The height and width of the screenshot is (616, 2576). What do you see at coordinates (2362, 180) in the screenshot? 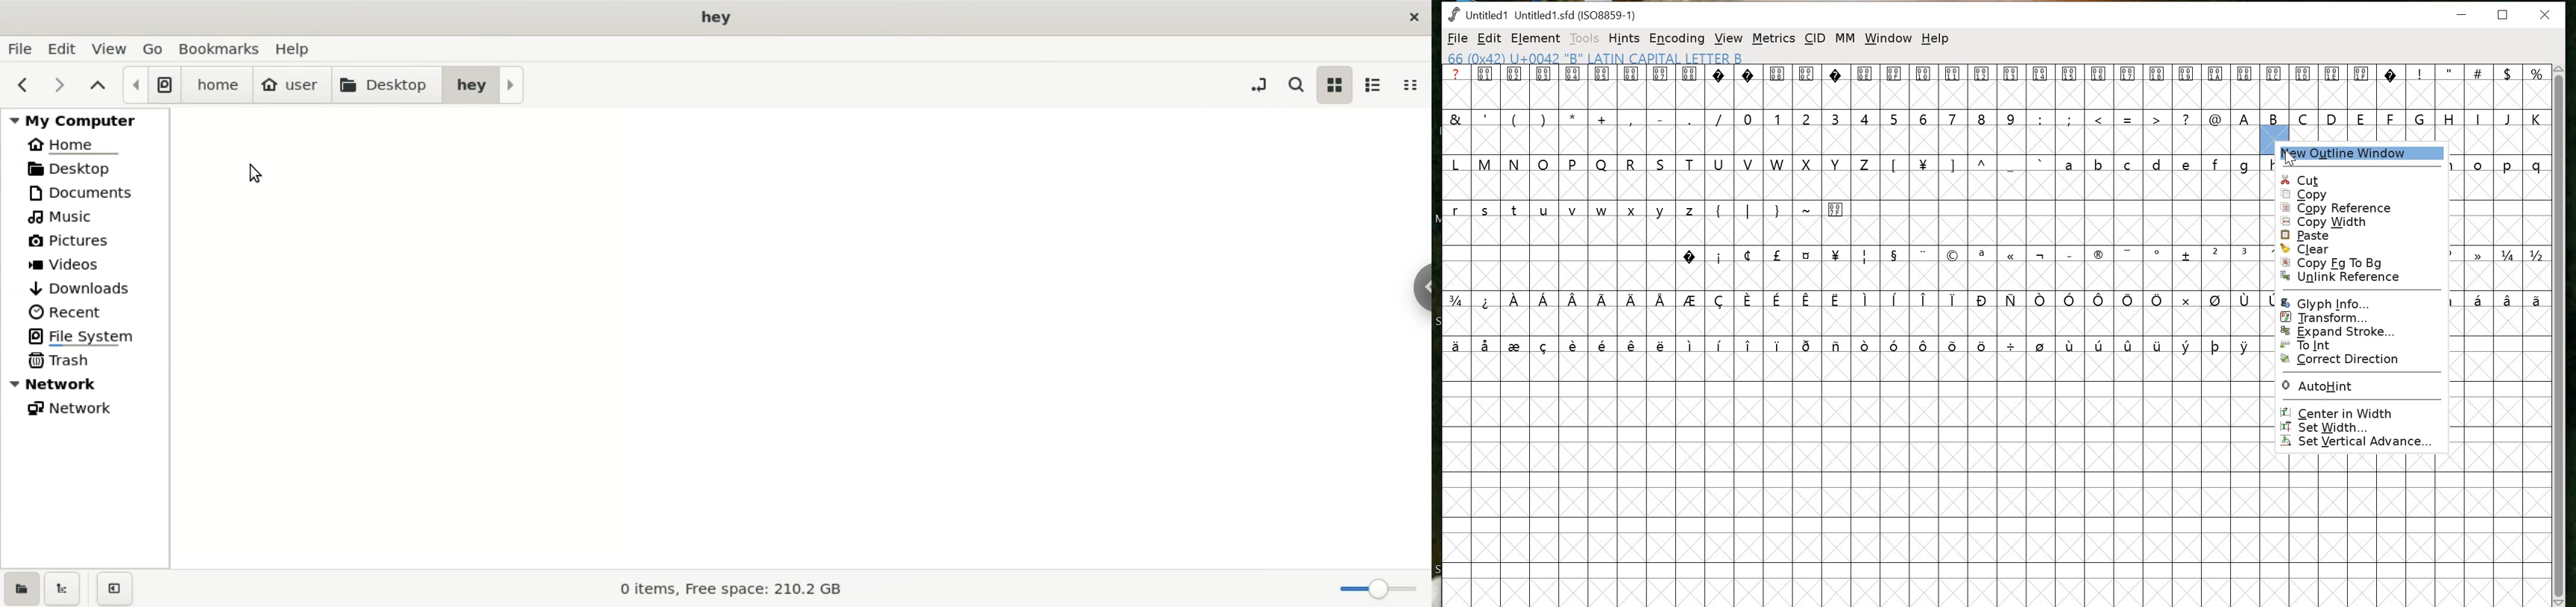
I see `cut` at bounding box center [2362, 180].